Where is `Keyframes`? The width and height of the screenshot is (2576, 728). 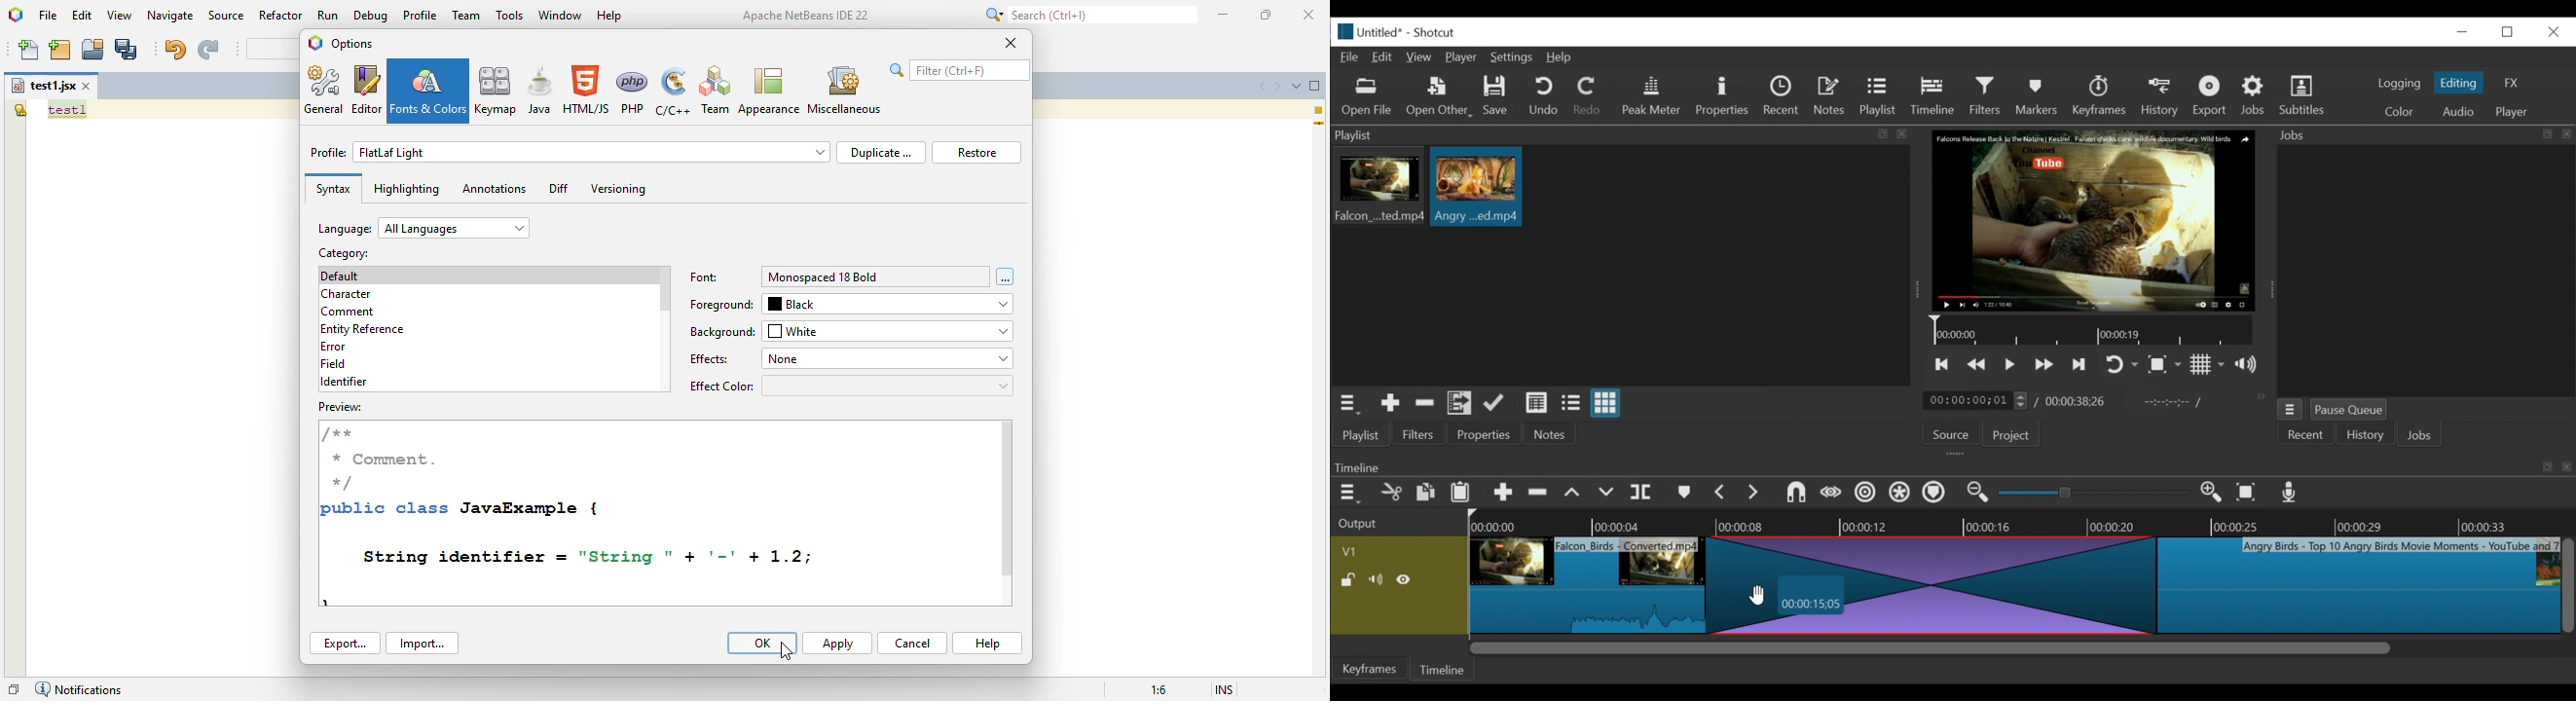 Keyframes is located at coordinates (1371, 669).